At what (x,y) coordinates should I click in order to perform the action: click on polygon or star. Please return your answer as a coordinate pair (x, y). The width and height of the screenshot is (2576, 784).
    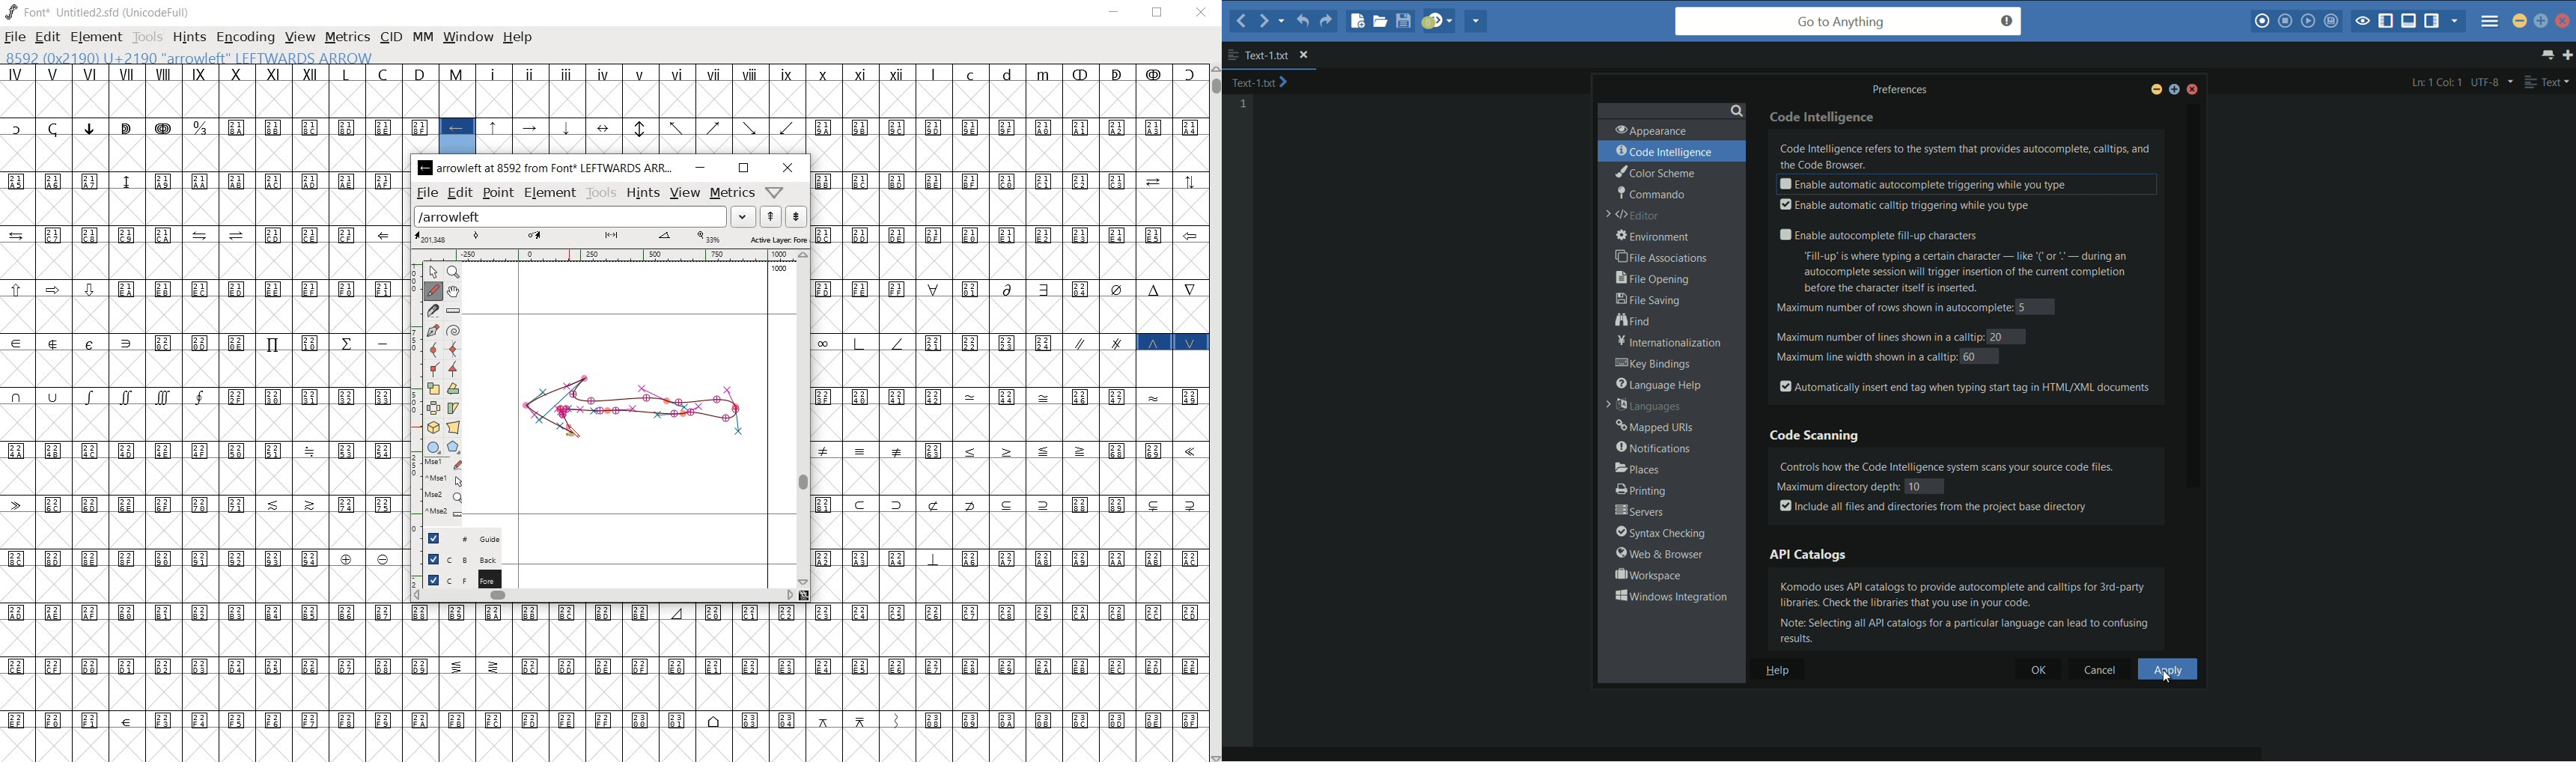
    Looking at the image, I should click on (453, 448).